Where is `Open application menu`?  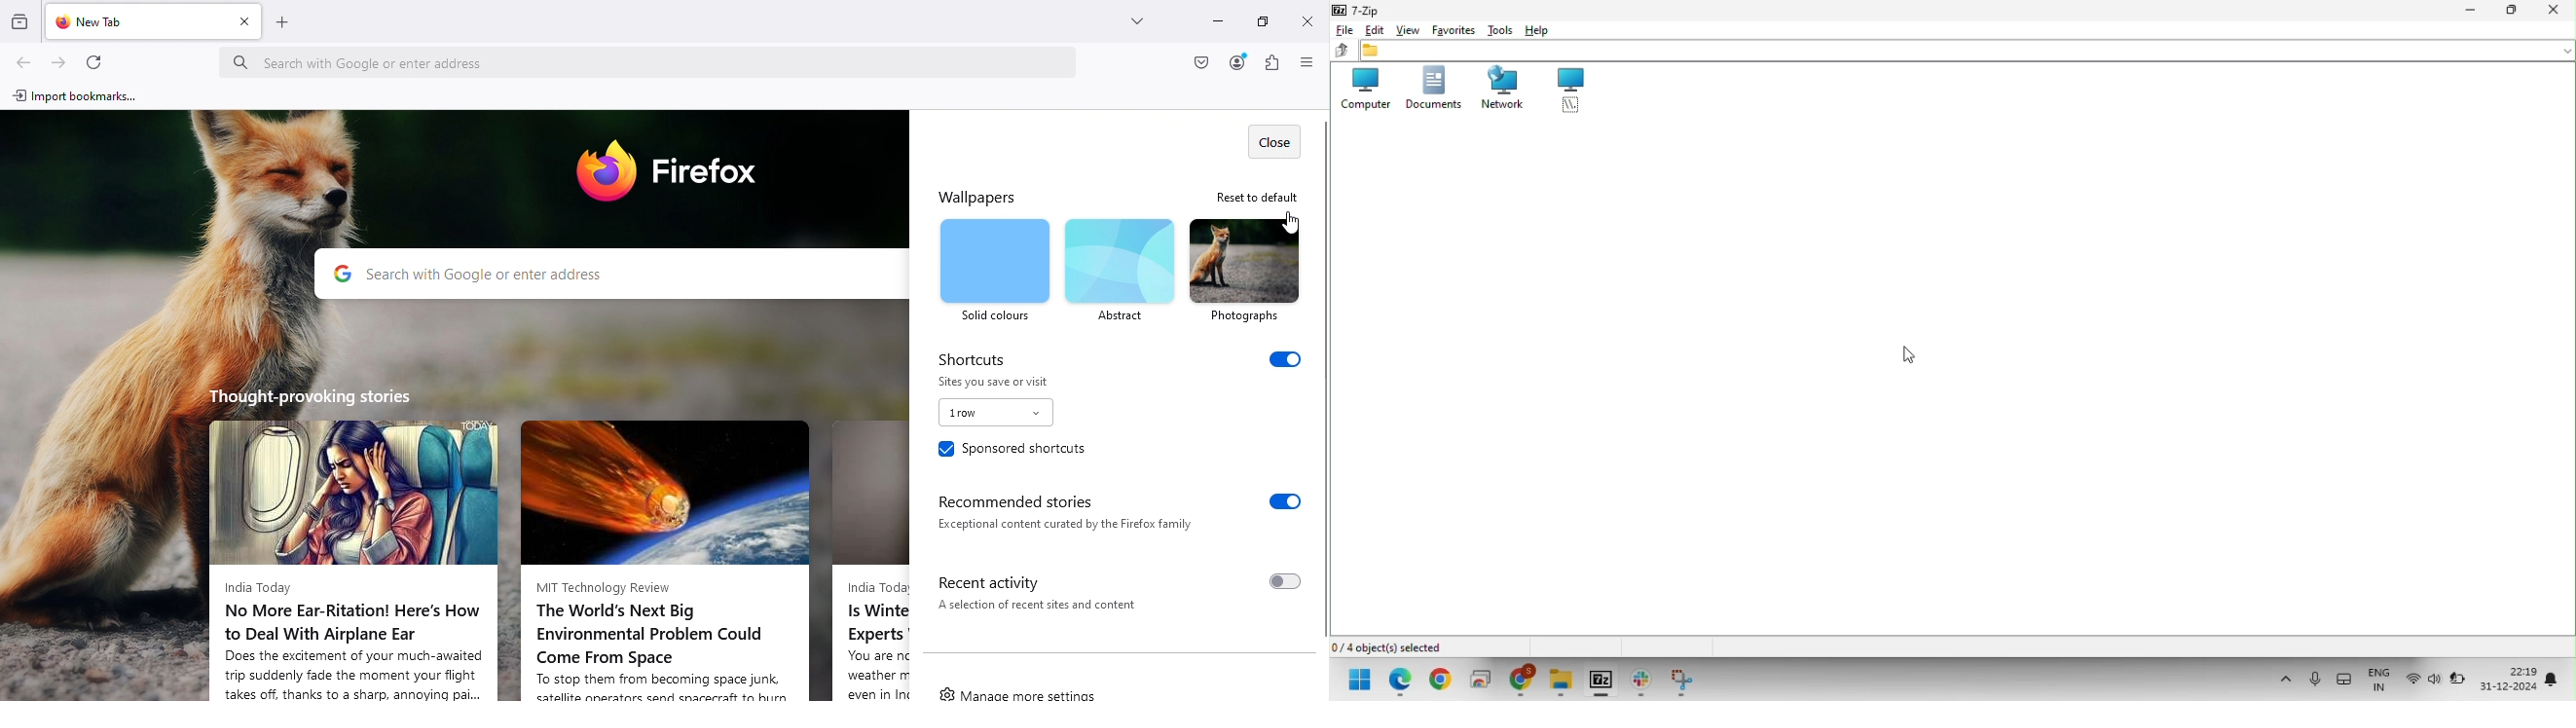
Open application menu is located at coordinates (1304, 63).